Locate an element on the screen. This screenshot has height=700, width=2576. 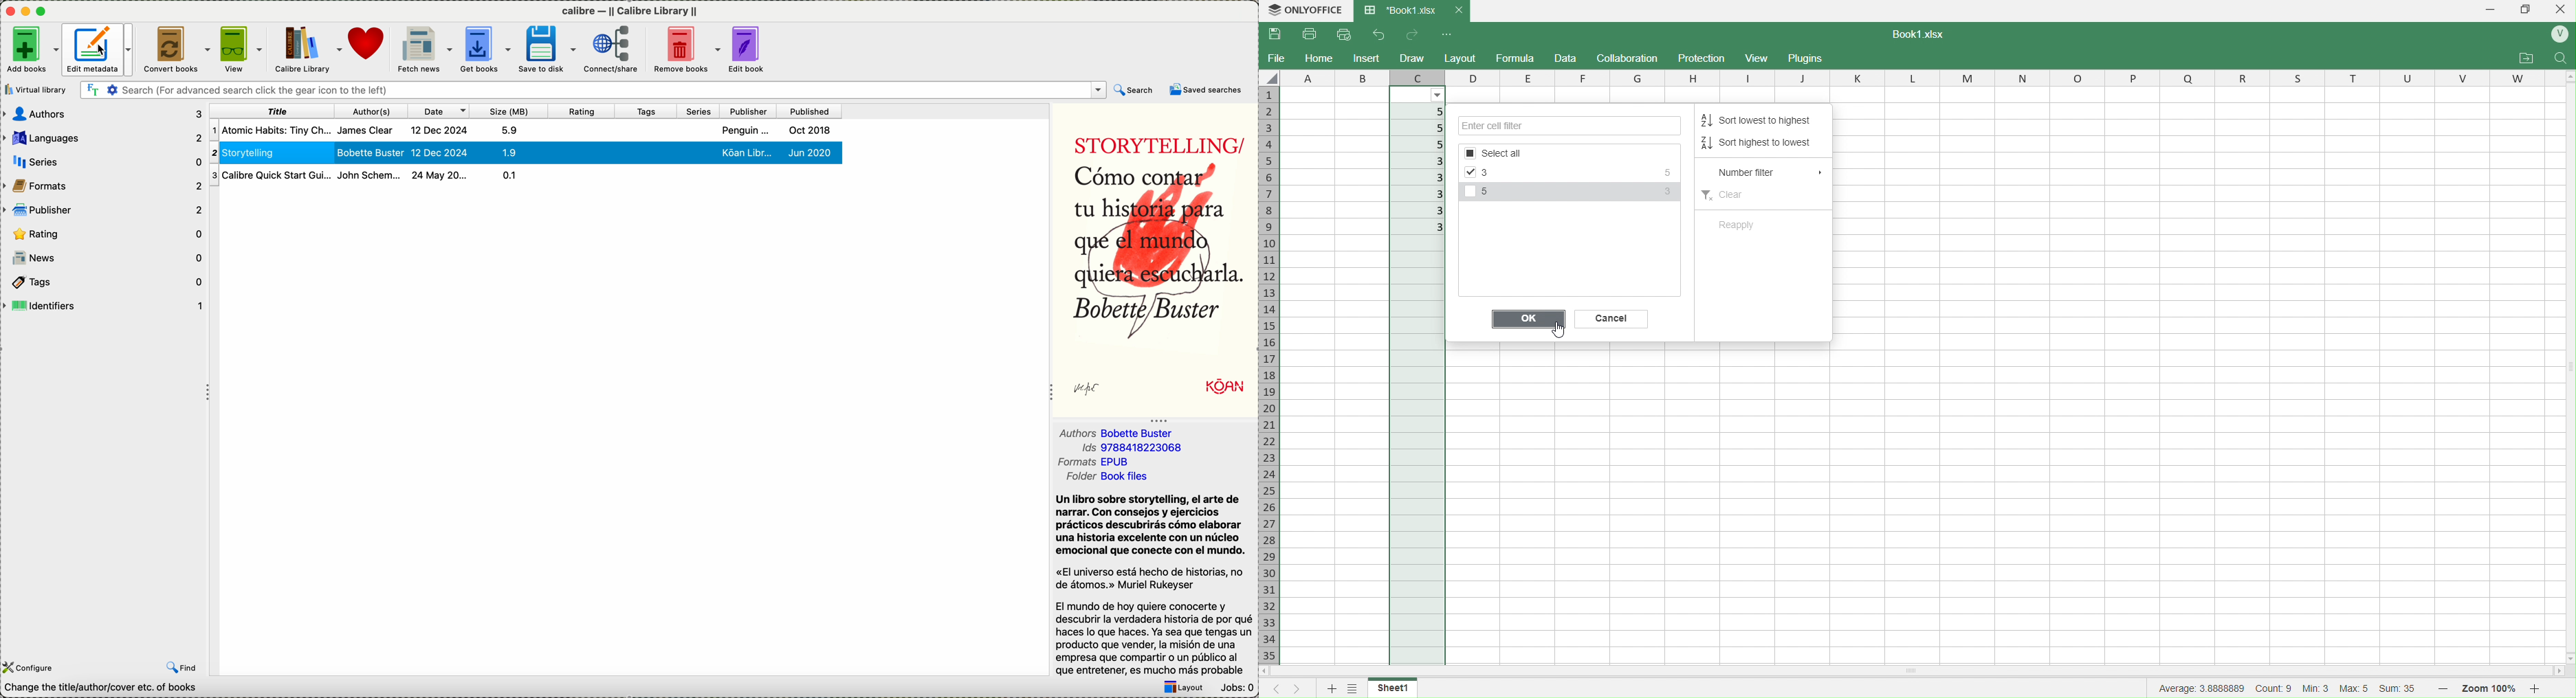
3 is located at coordinates (1418, 177).